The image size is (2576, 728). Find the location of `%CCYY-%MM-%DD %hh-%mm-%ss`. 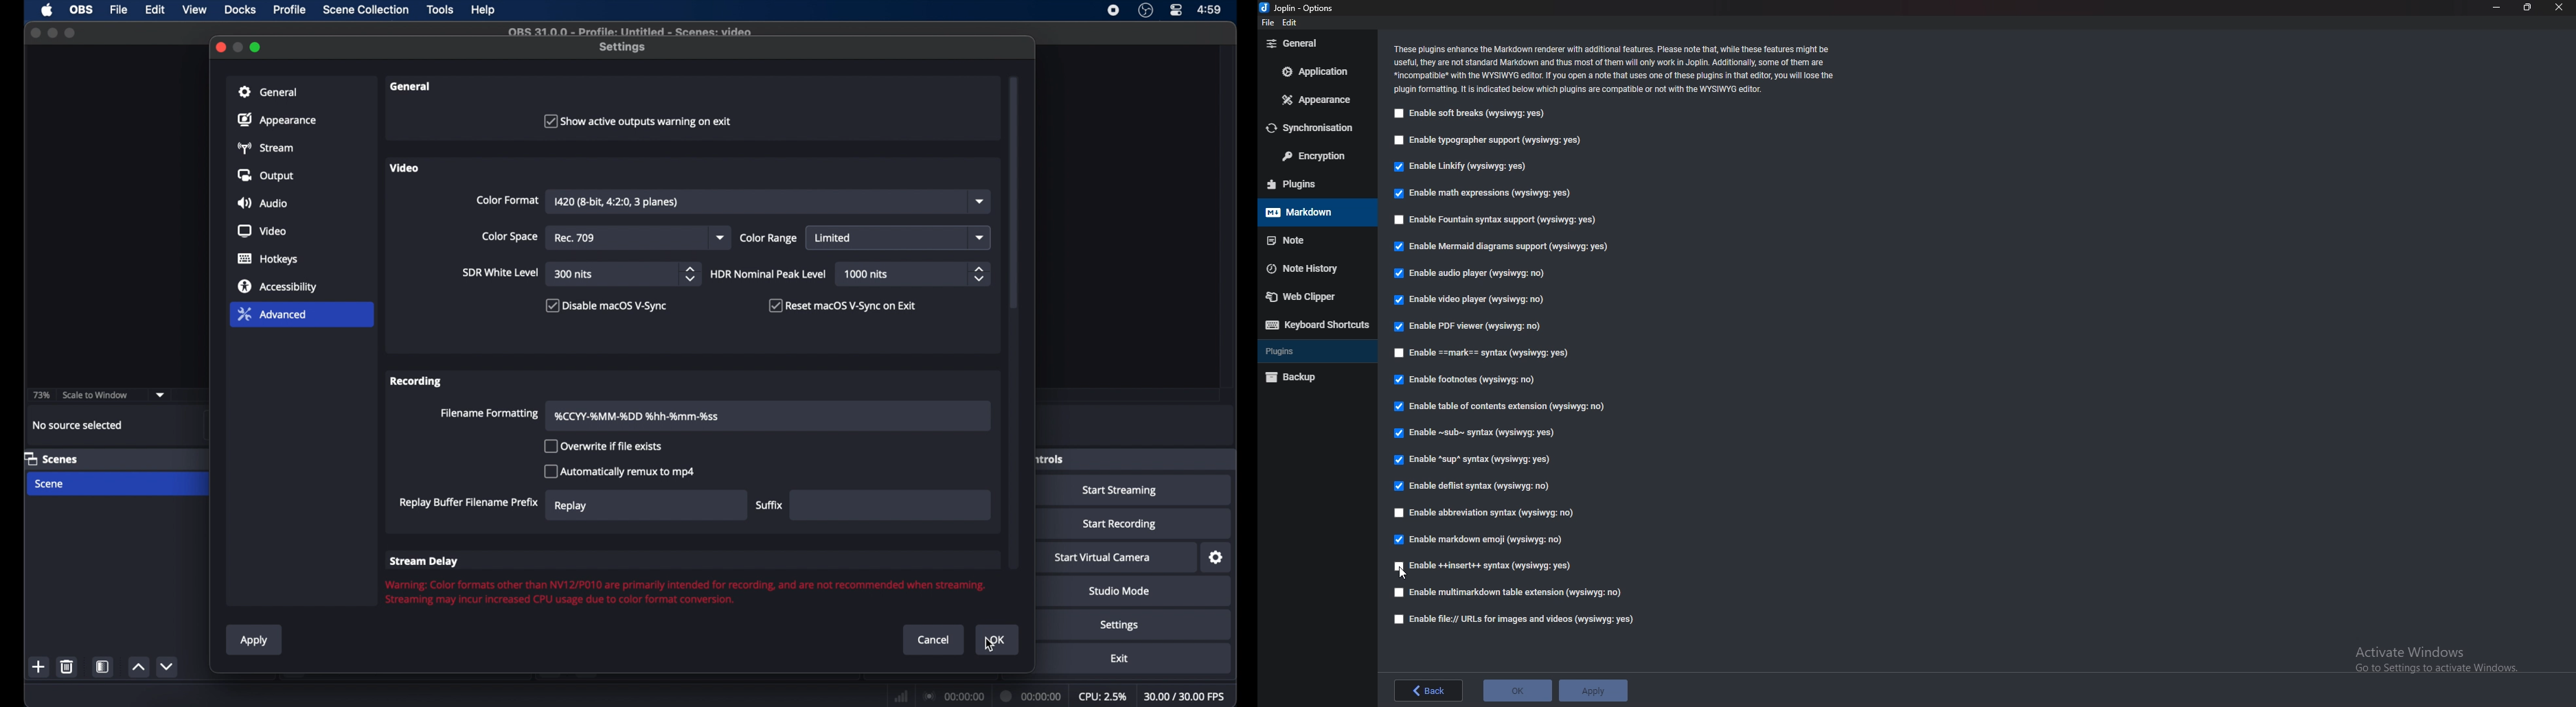

%CCYY-%MM-%DD %hh-%mm-%ss is located at coordinates (639, 416).